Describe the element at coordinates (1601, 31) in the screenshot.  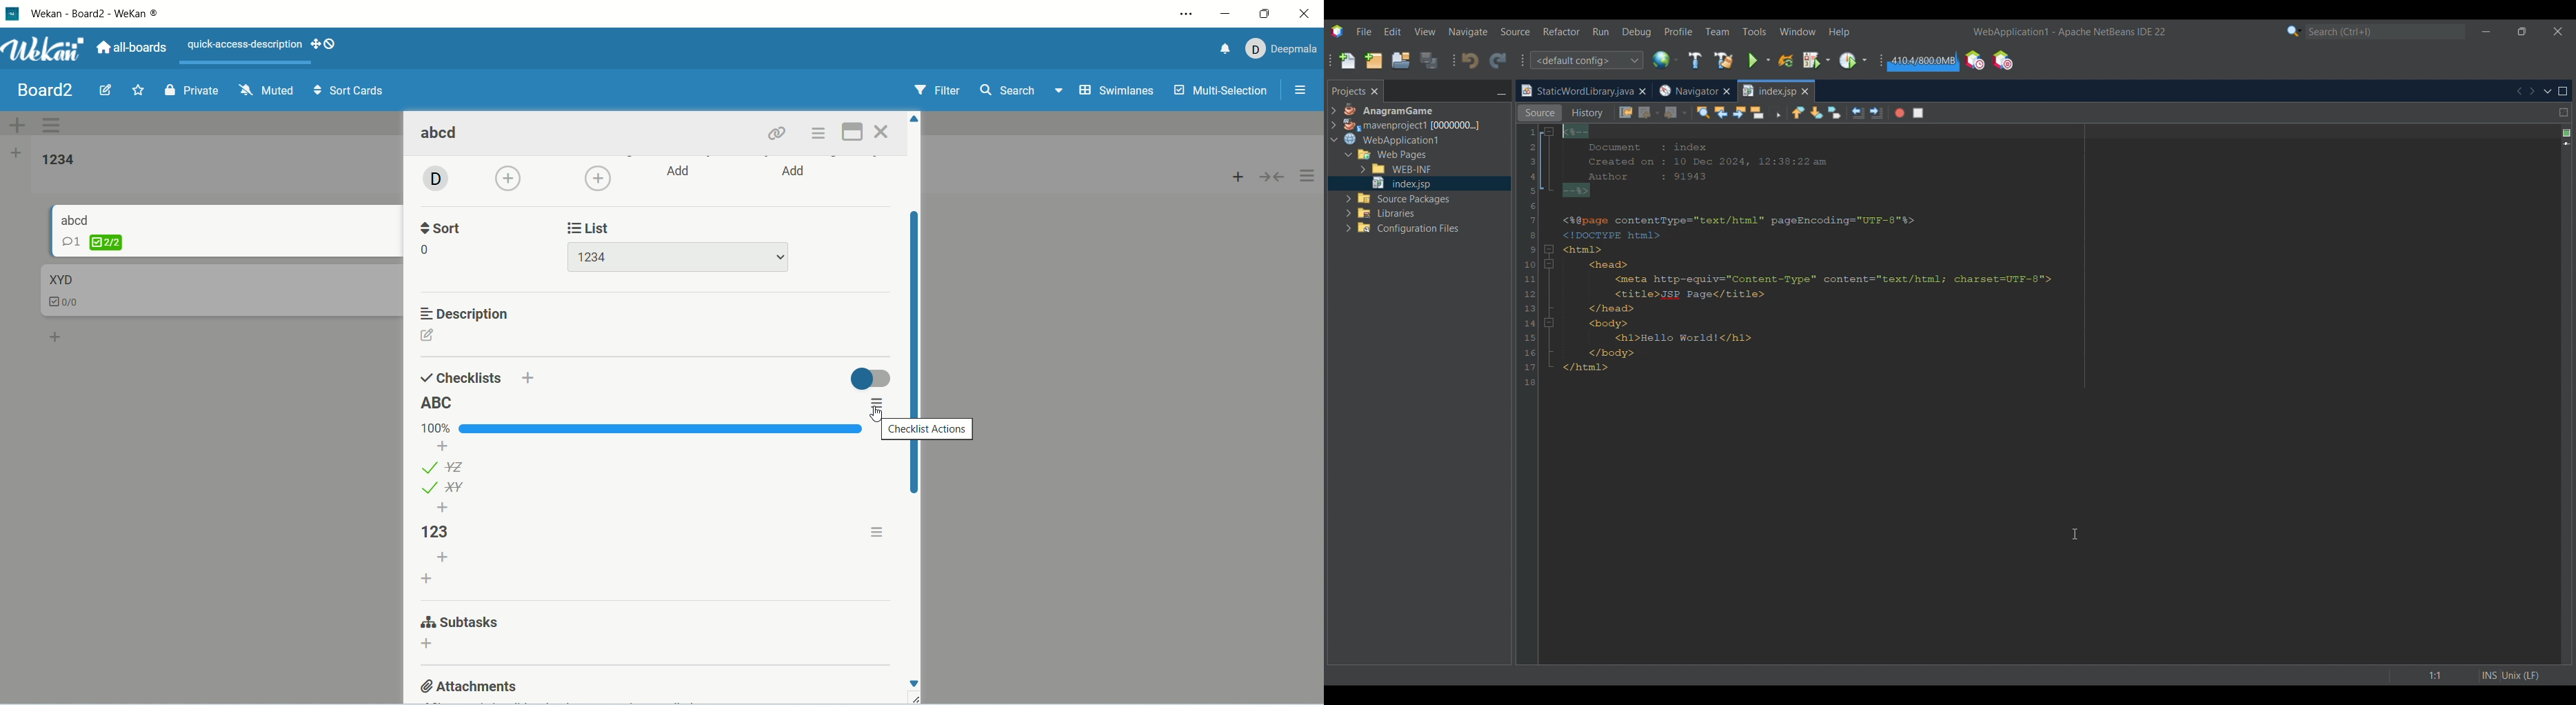
I see `Run menu` at that location.